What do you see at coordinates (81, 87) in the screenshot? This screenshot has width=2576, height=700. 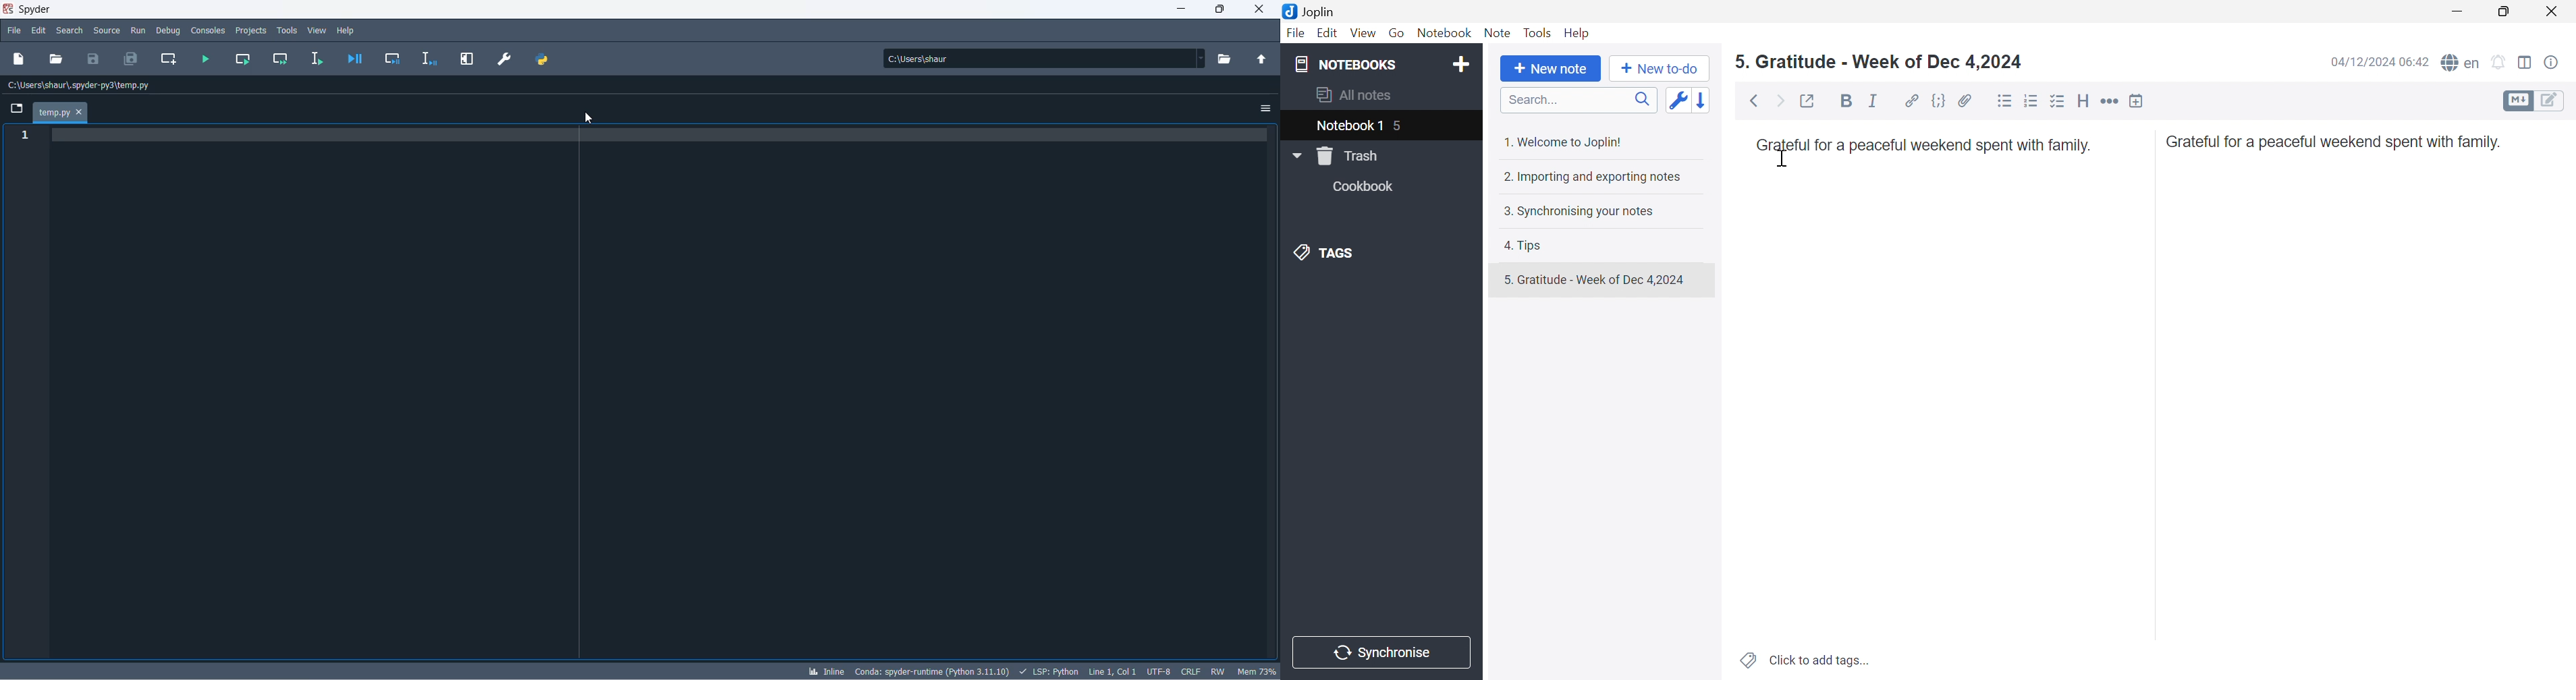 I see `path` at bounding box center [81, 87].